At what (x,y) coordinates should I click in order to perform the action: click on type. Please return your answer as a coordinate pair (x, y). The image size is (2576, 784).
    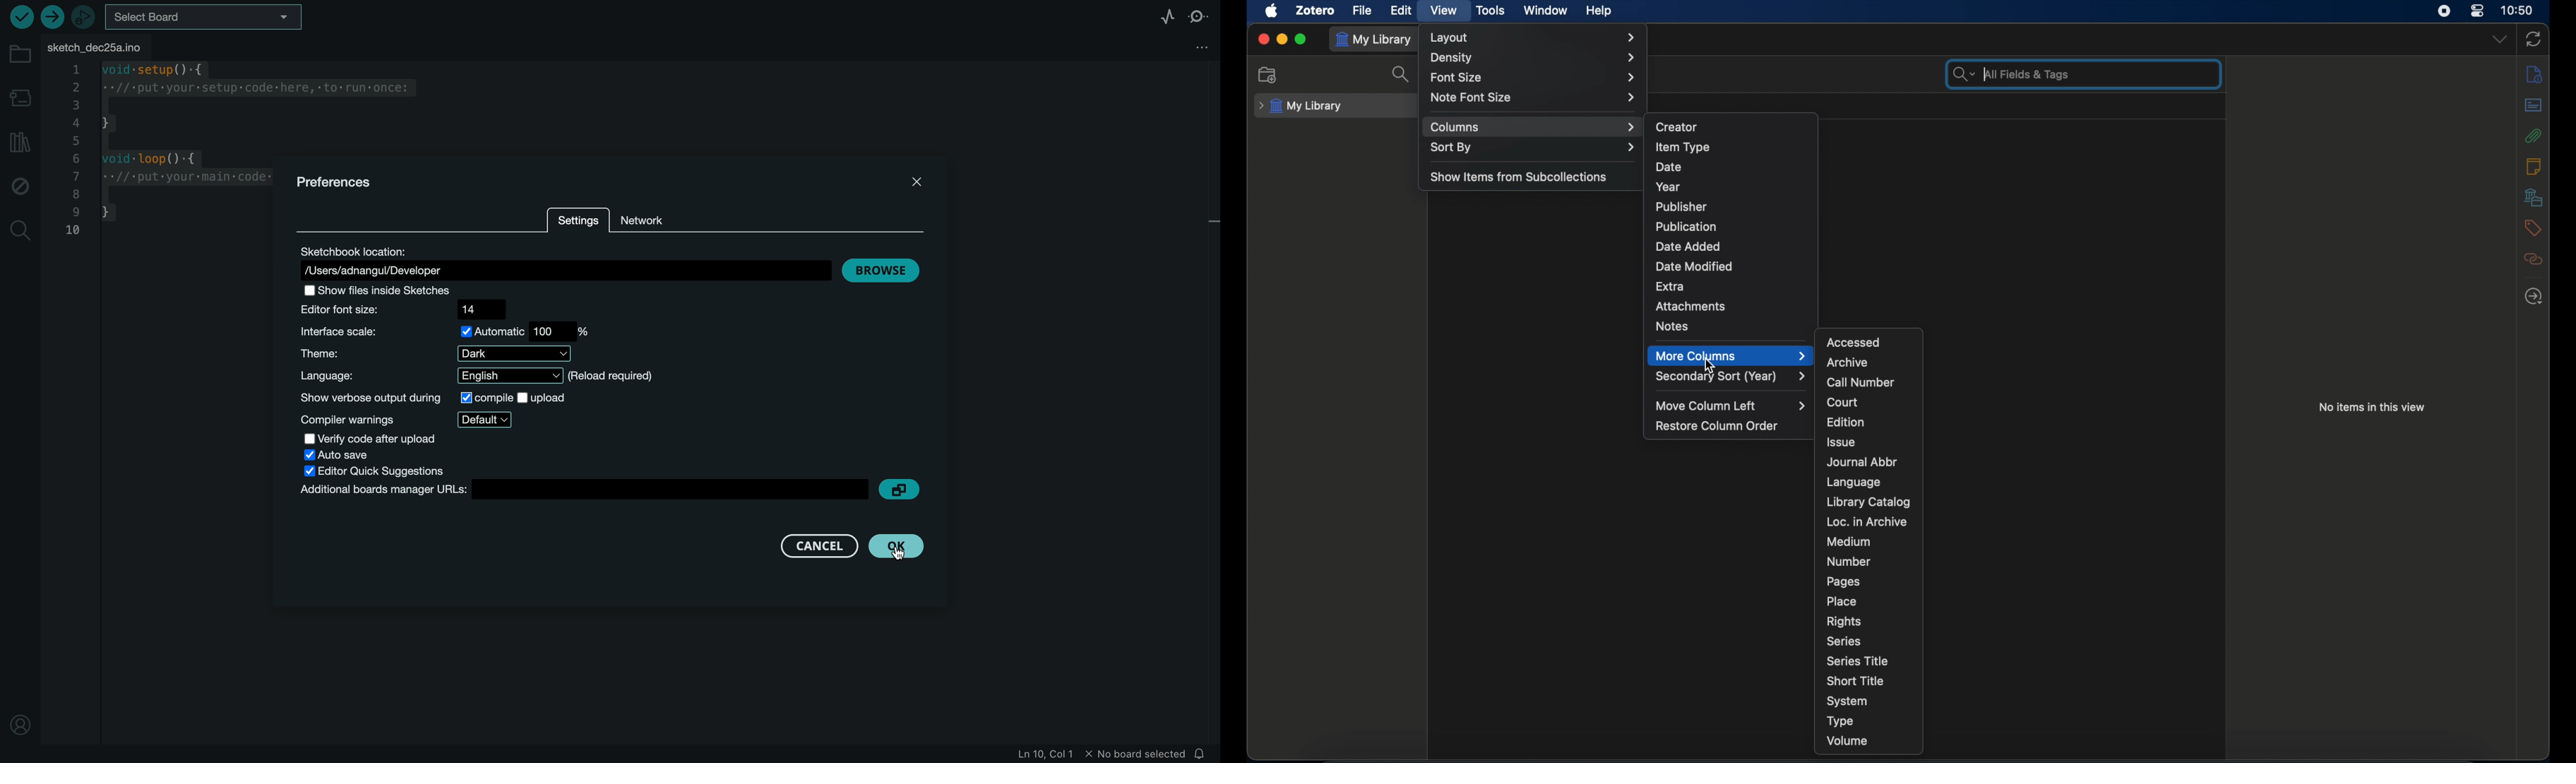
    Looking at the image, I should click on (1840, 721).